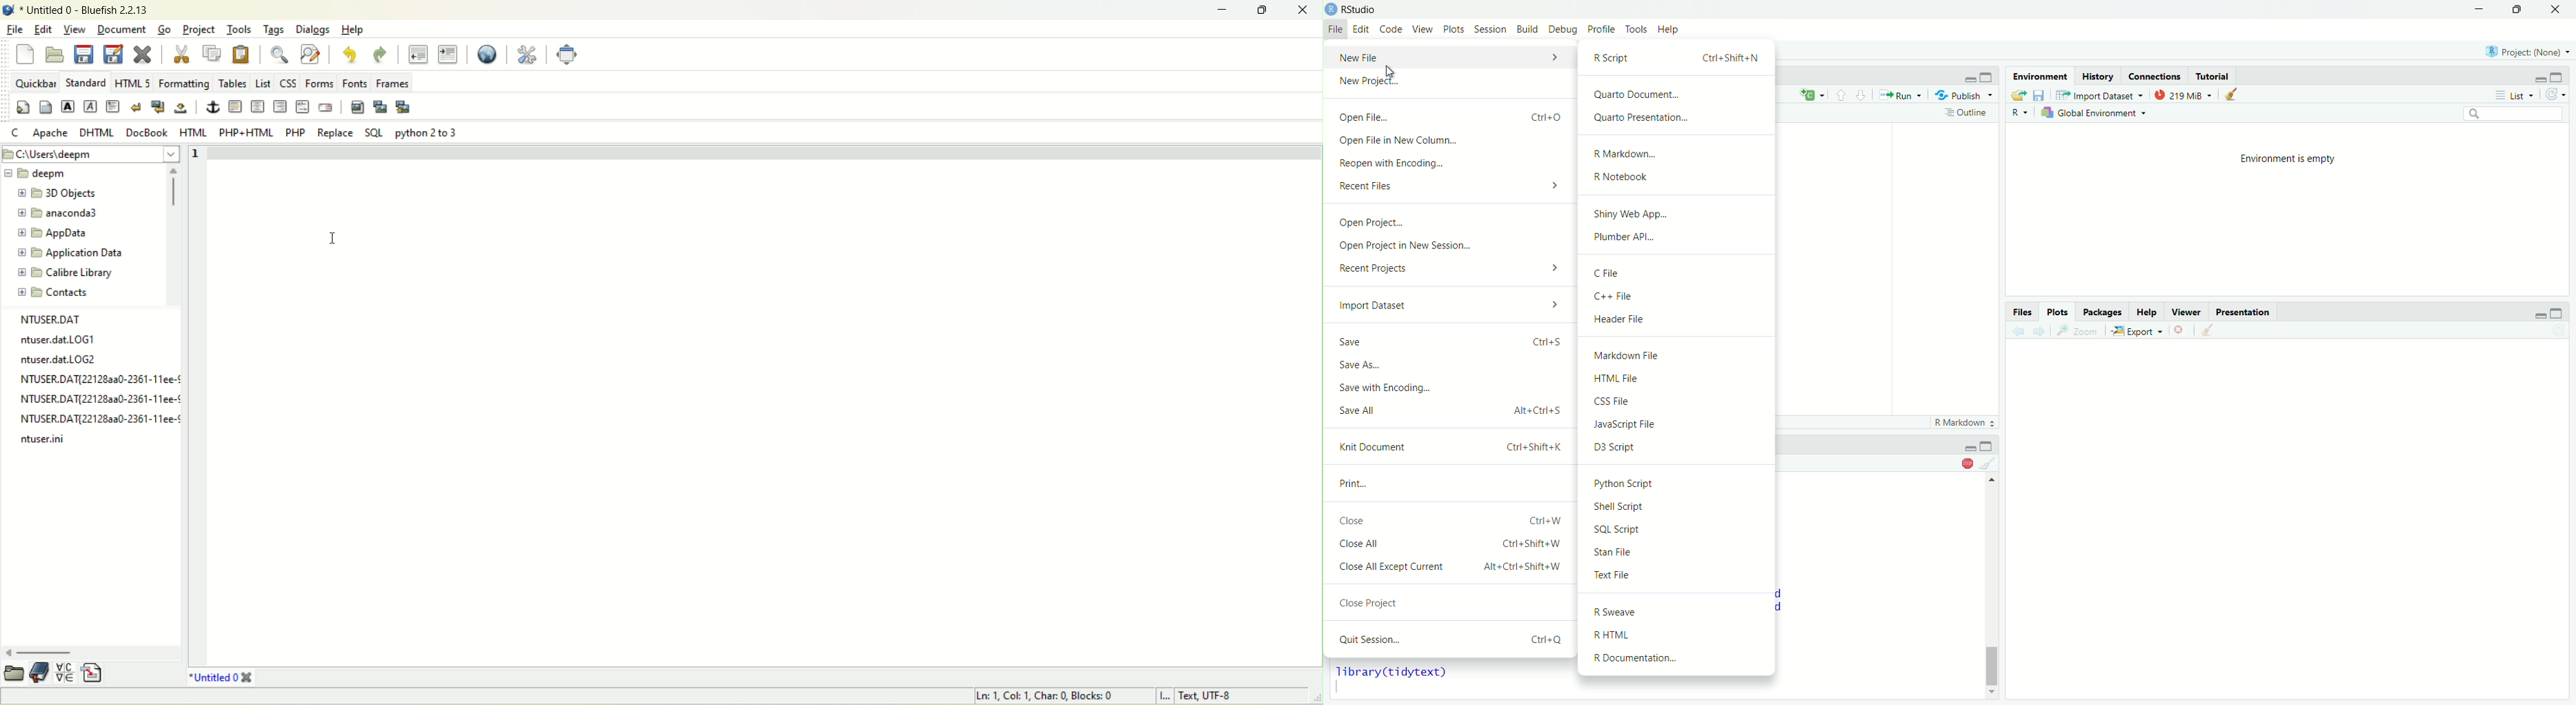 This screenshot has width=2576, height=728. Describe the element at coordinates (1490, 29) in the screenshot. I see `Session` at that location.